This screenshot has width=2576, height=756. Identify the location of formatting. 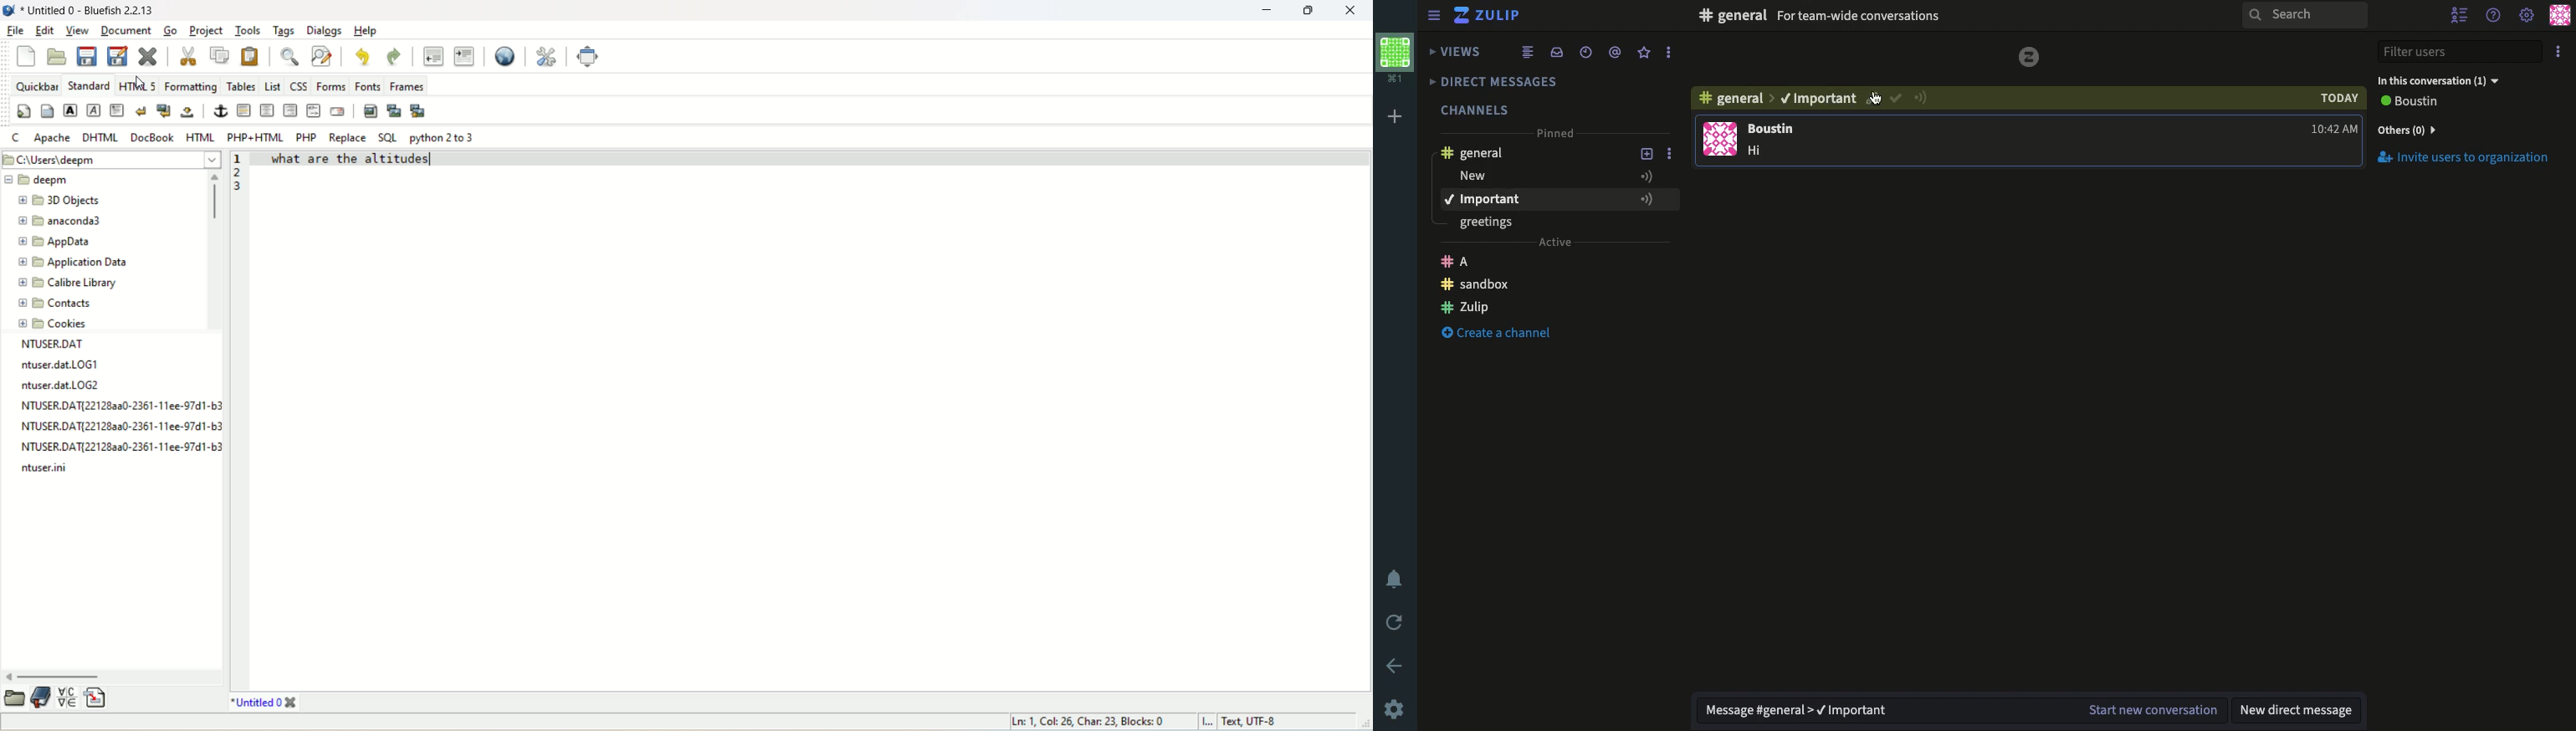
(192, 86).